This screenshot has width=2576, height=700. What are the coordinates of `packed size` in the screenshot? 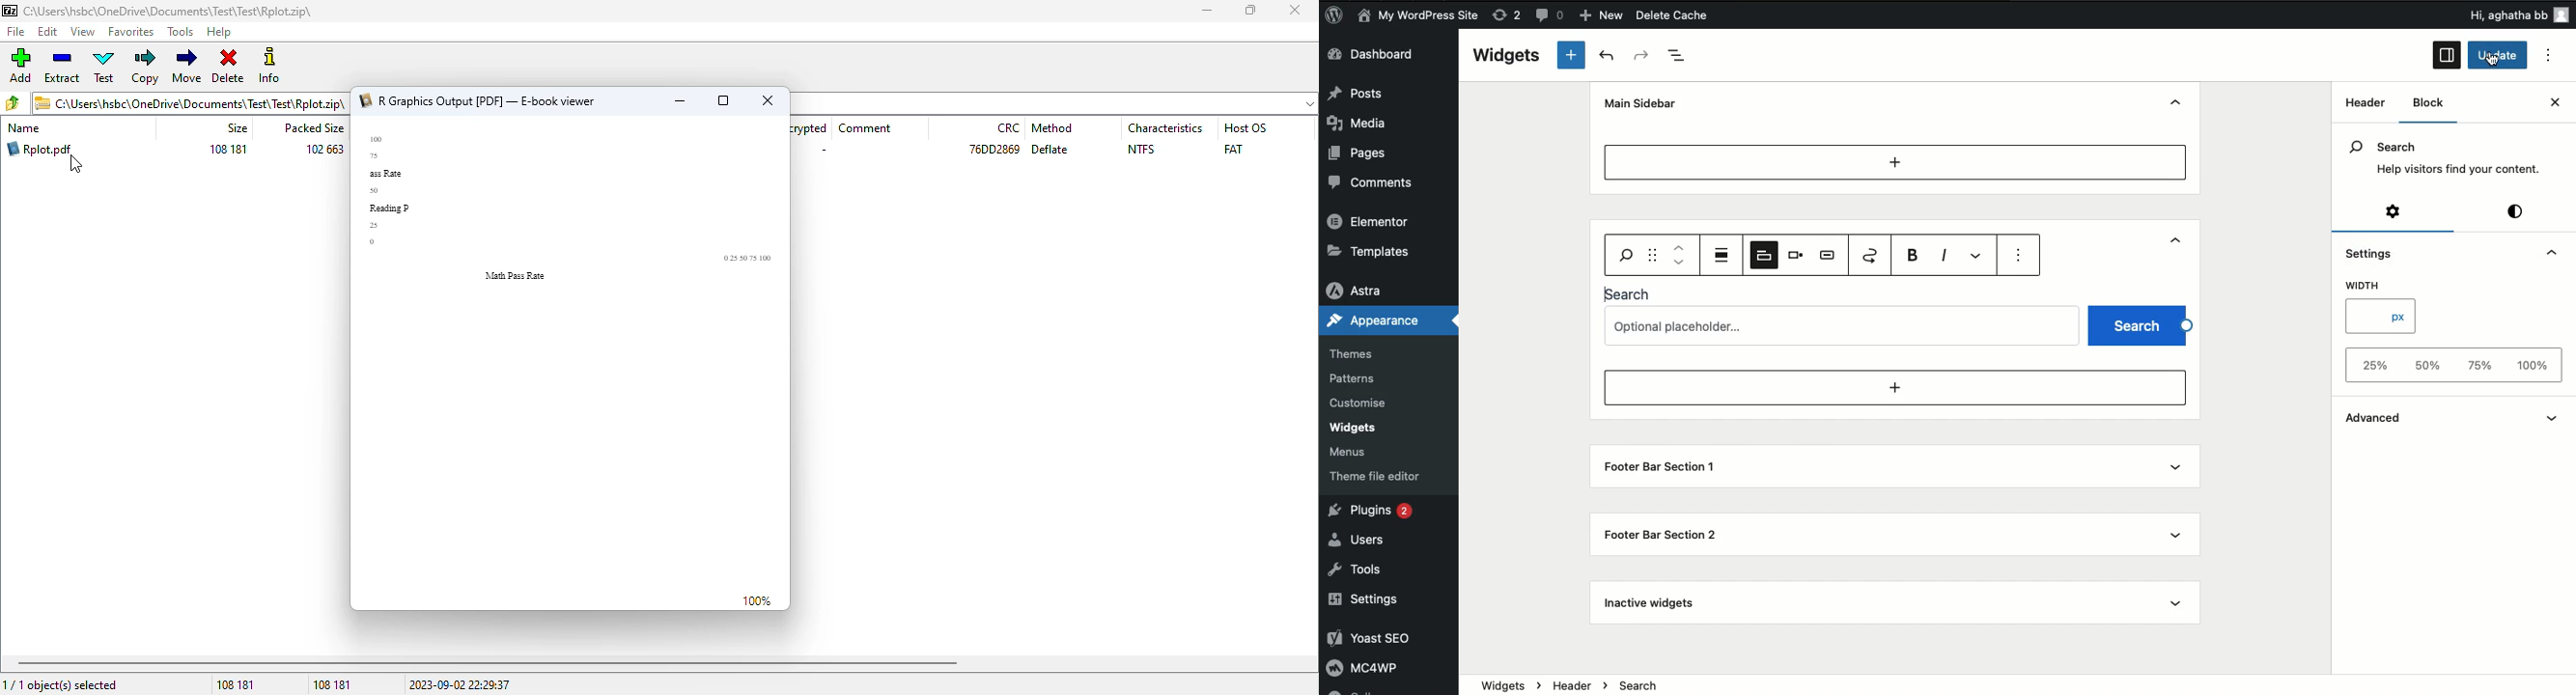 It's located at (311, 128).